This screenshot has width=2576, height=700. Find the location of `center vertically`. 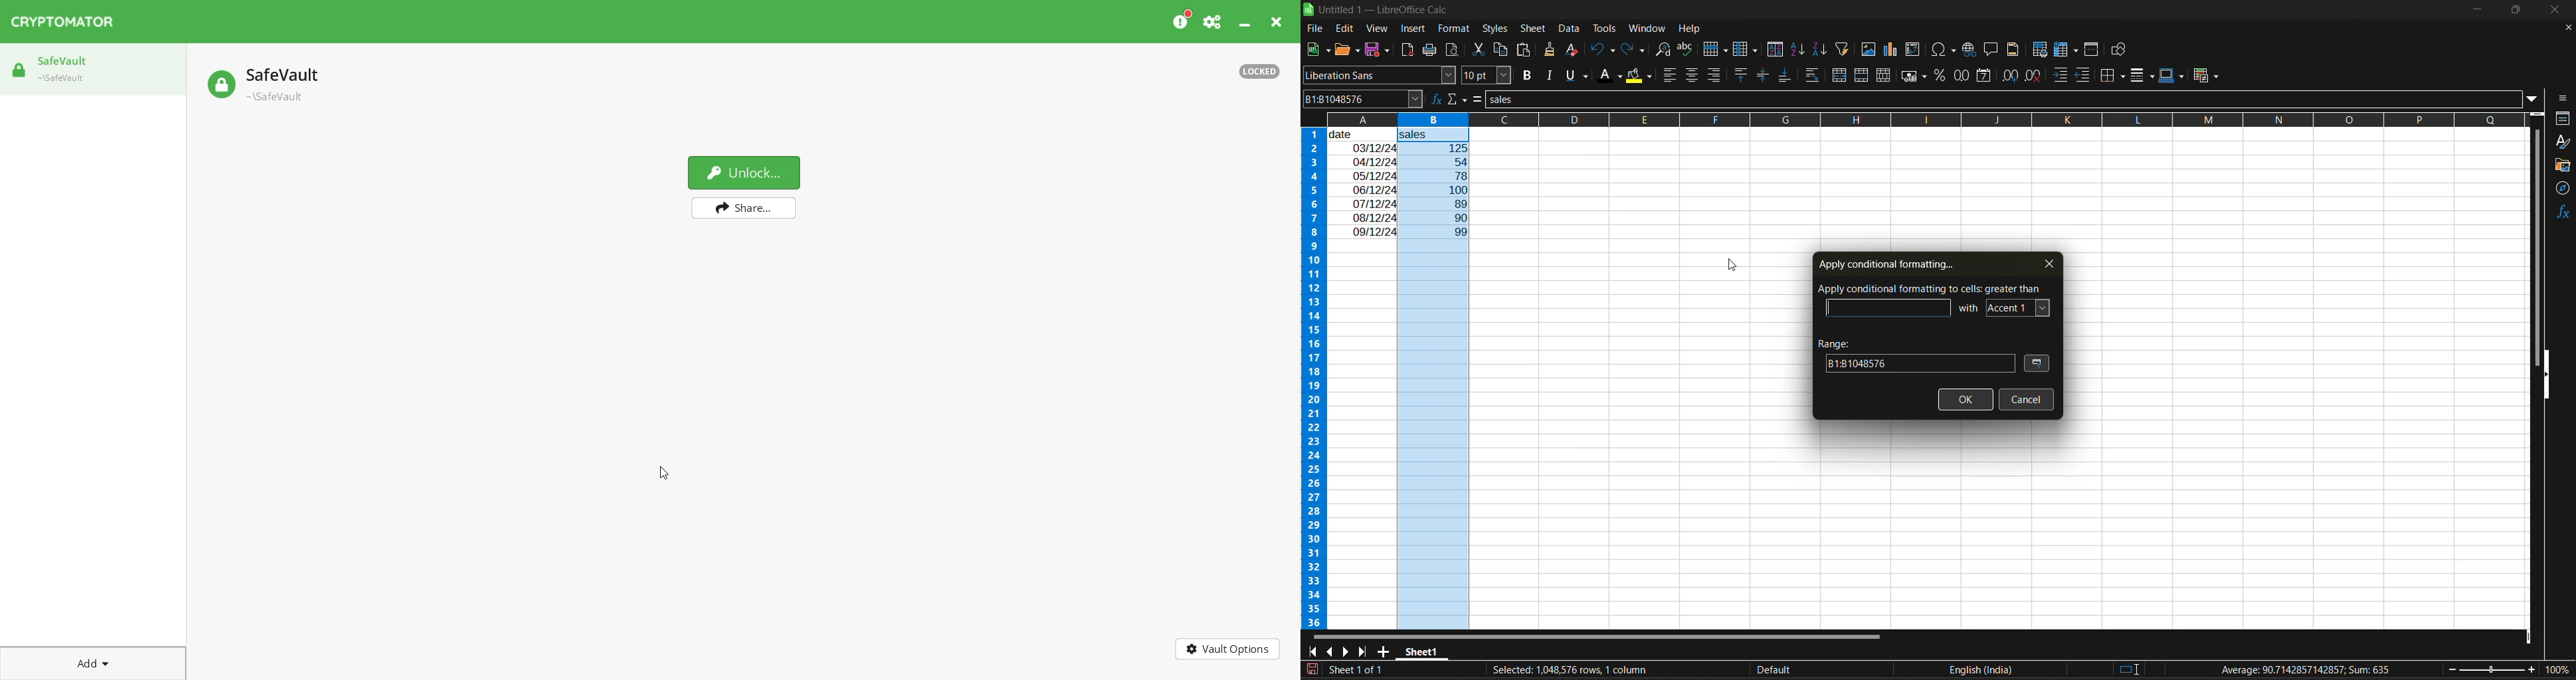

center vertically is located at coordinates (1763, 76).